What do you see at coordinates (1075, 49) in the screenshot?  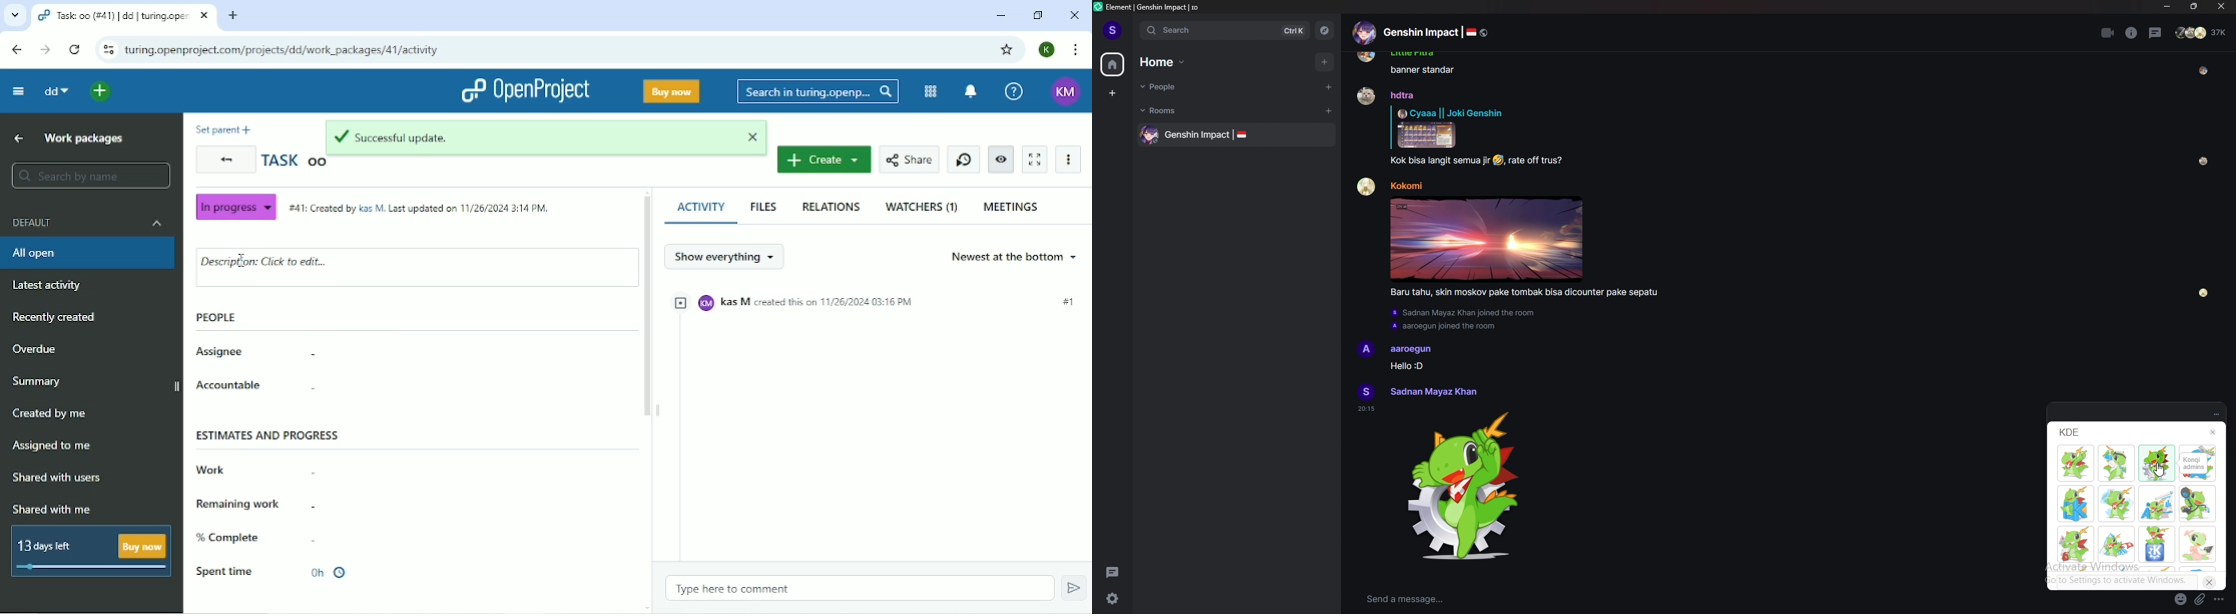 I see `Customize and control google chrome` at bounding box center [1075, 49].